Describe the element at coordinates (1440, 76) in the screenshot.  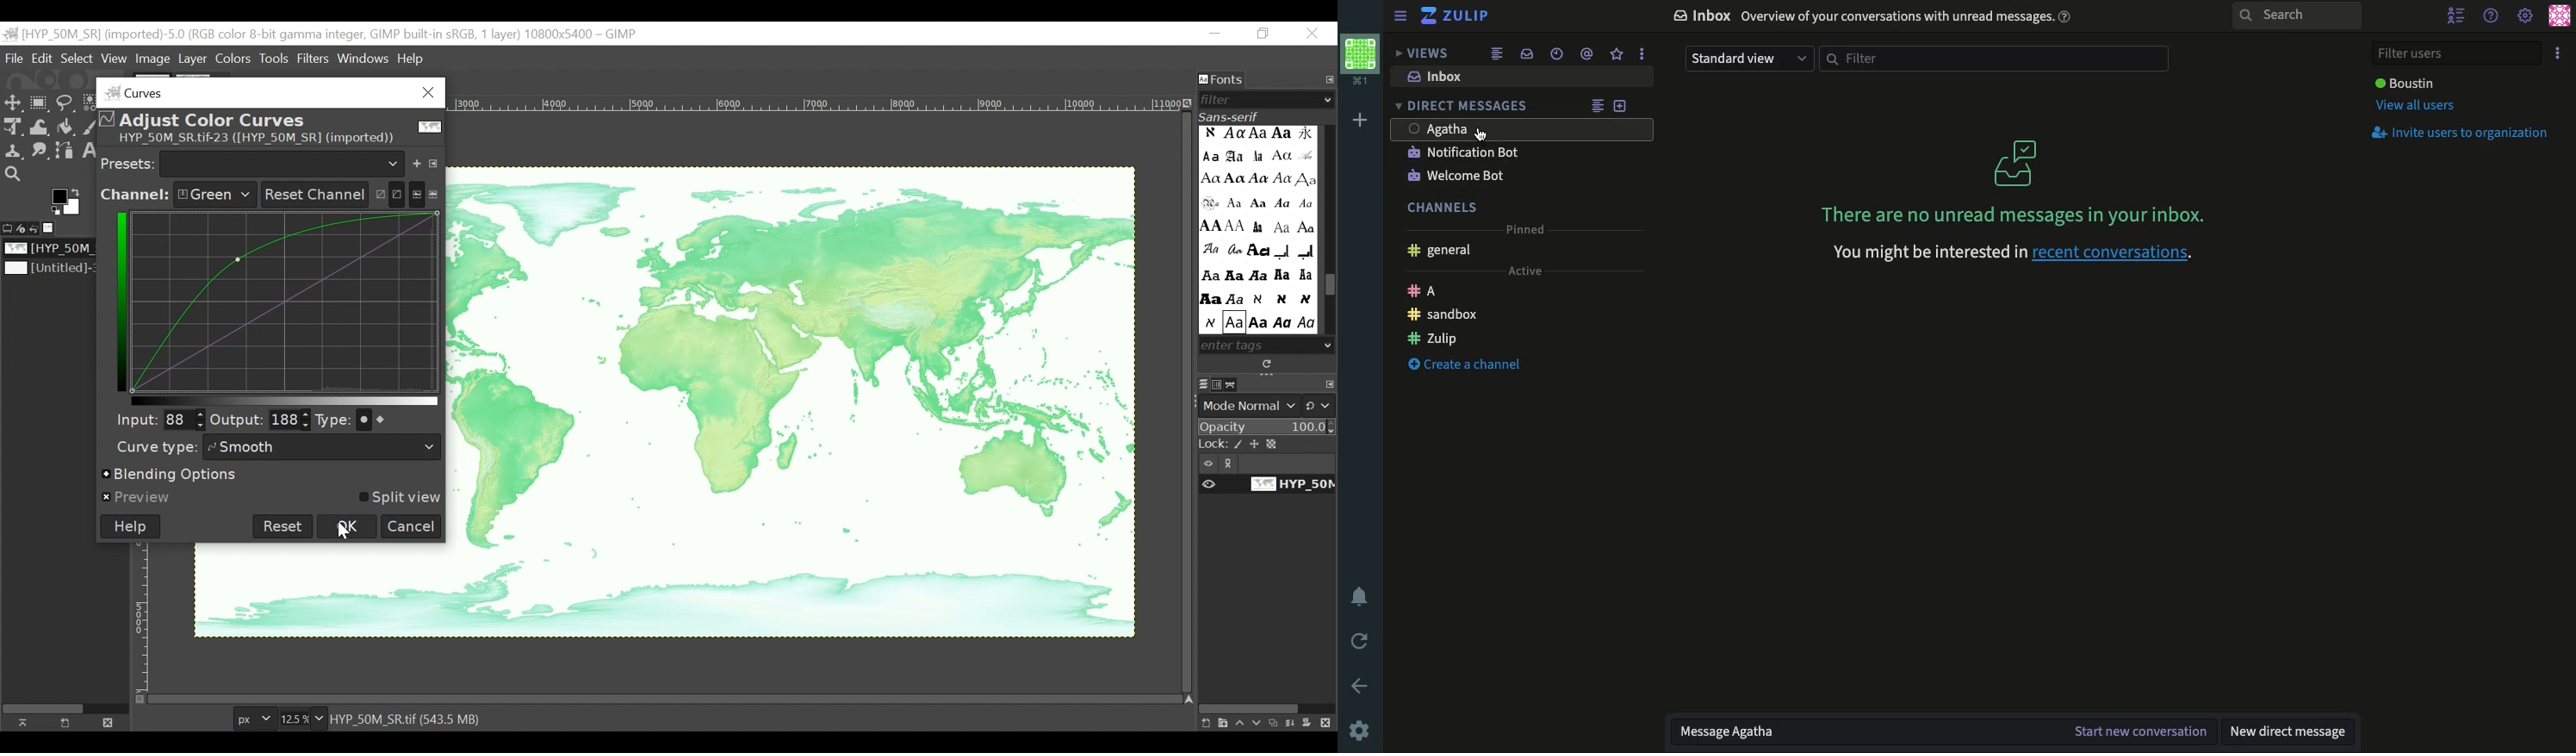
I see `Inbox` at that location.